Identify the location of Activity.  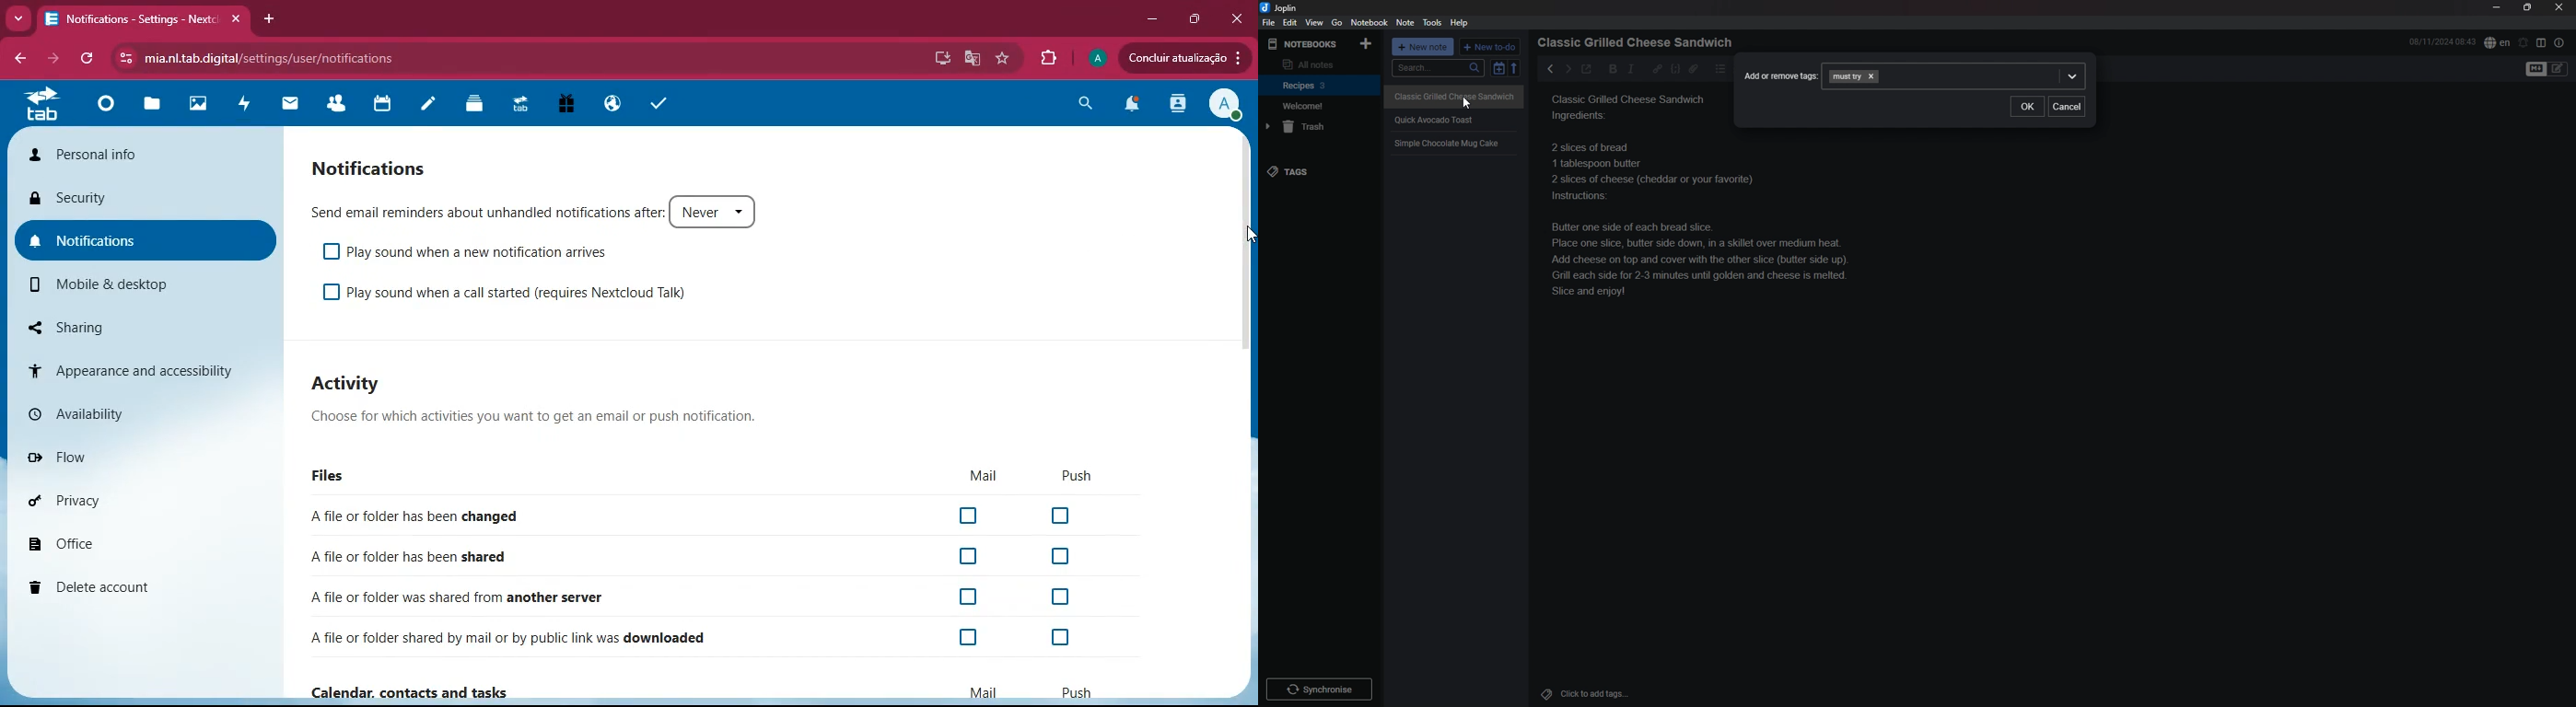
(539, 404).